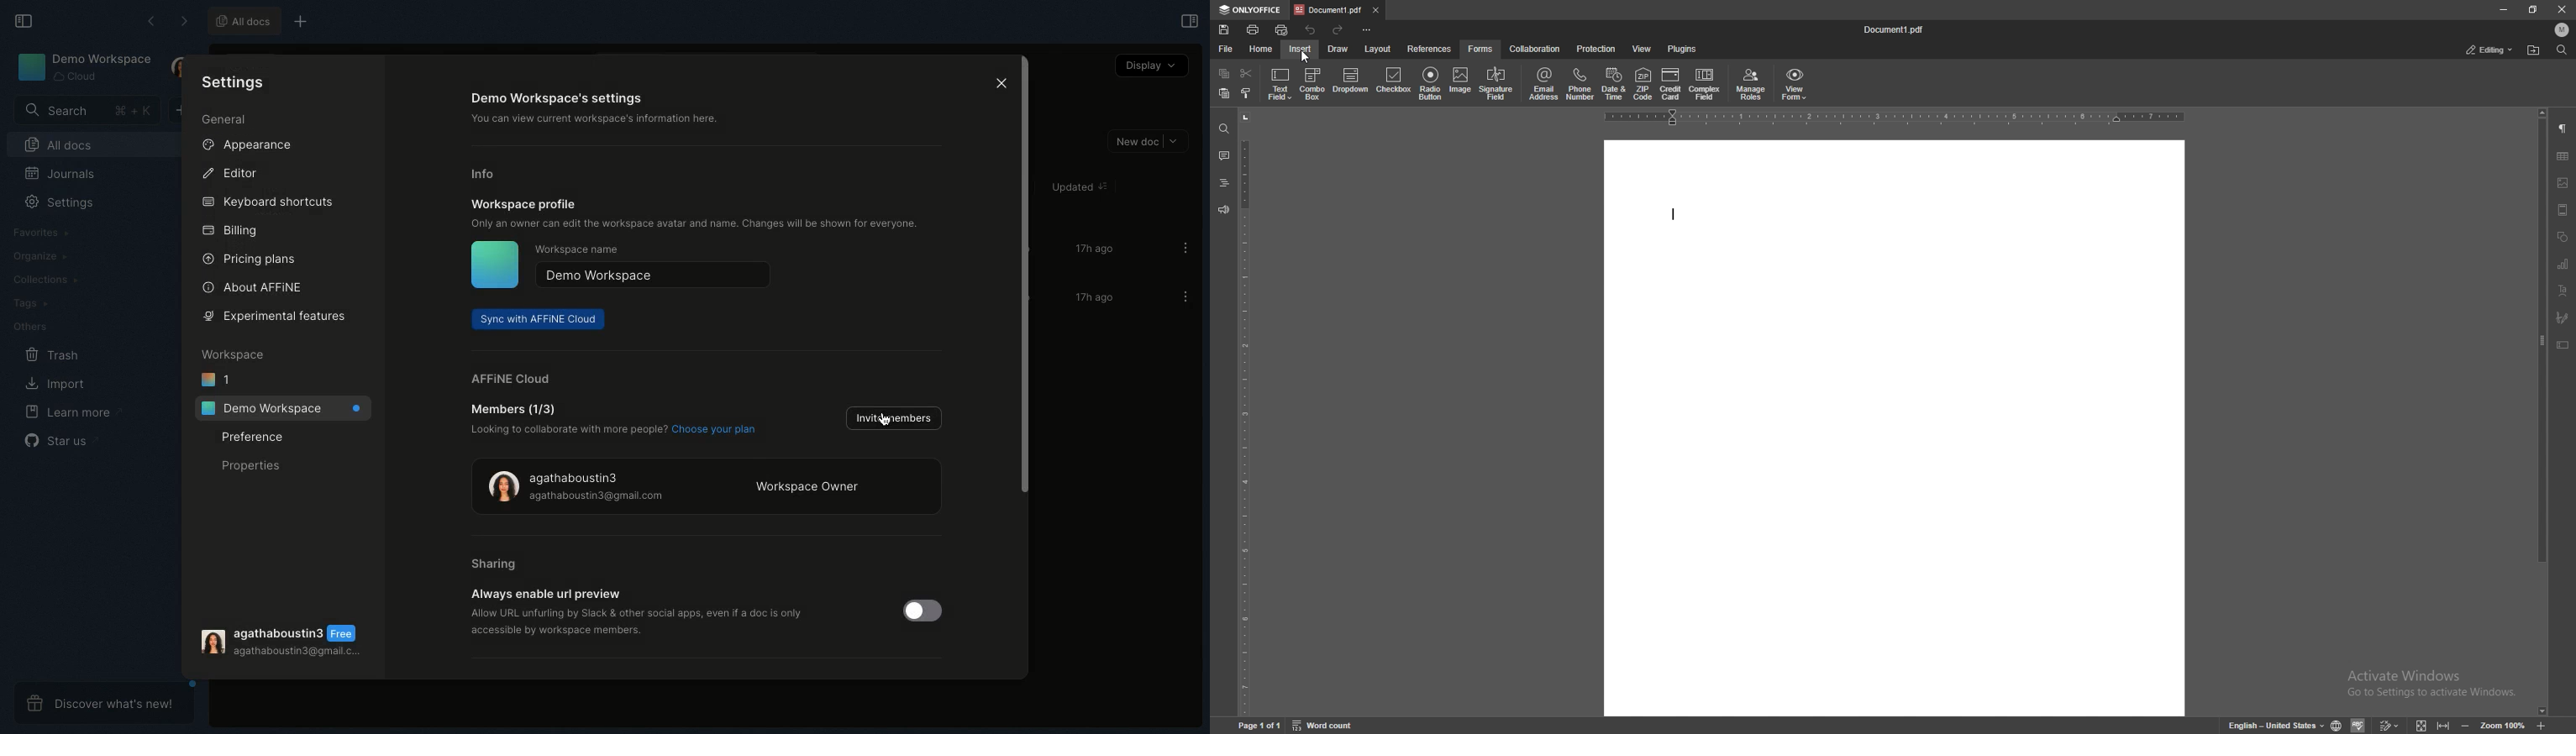 The height and width of the screenshot is (756, 2576). What do you see at coordinates (255, 287) in the screenshot?
I see `About AFFINE` at bounding box center [255, 287].